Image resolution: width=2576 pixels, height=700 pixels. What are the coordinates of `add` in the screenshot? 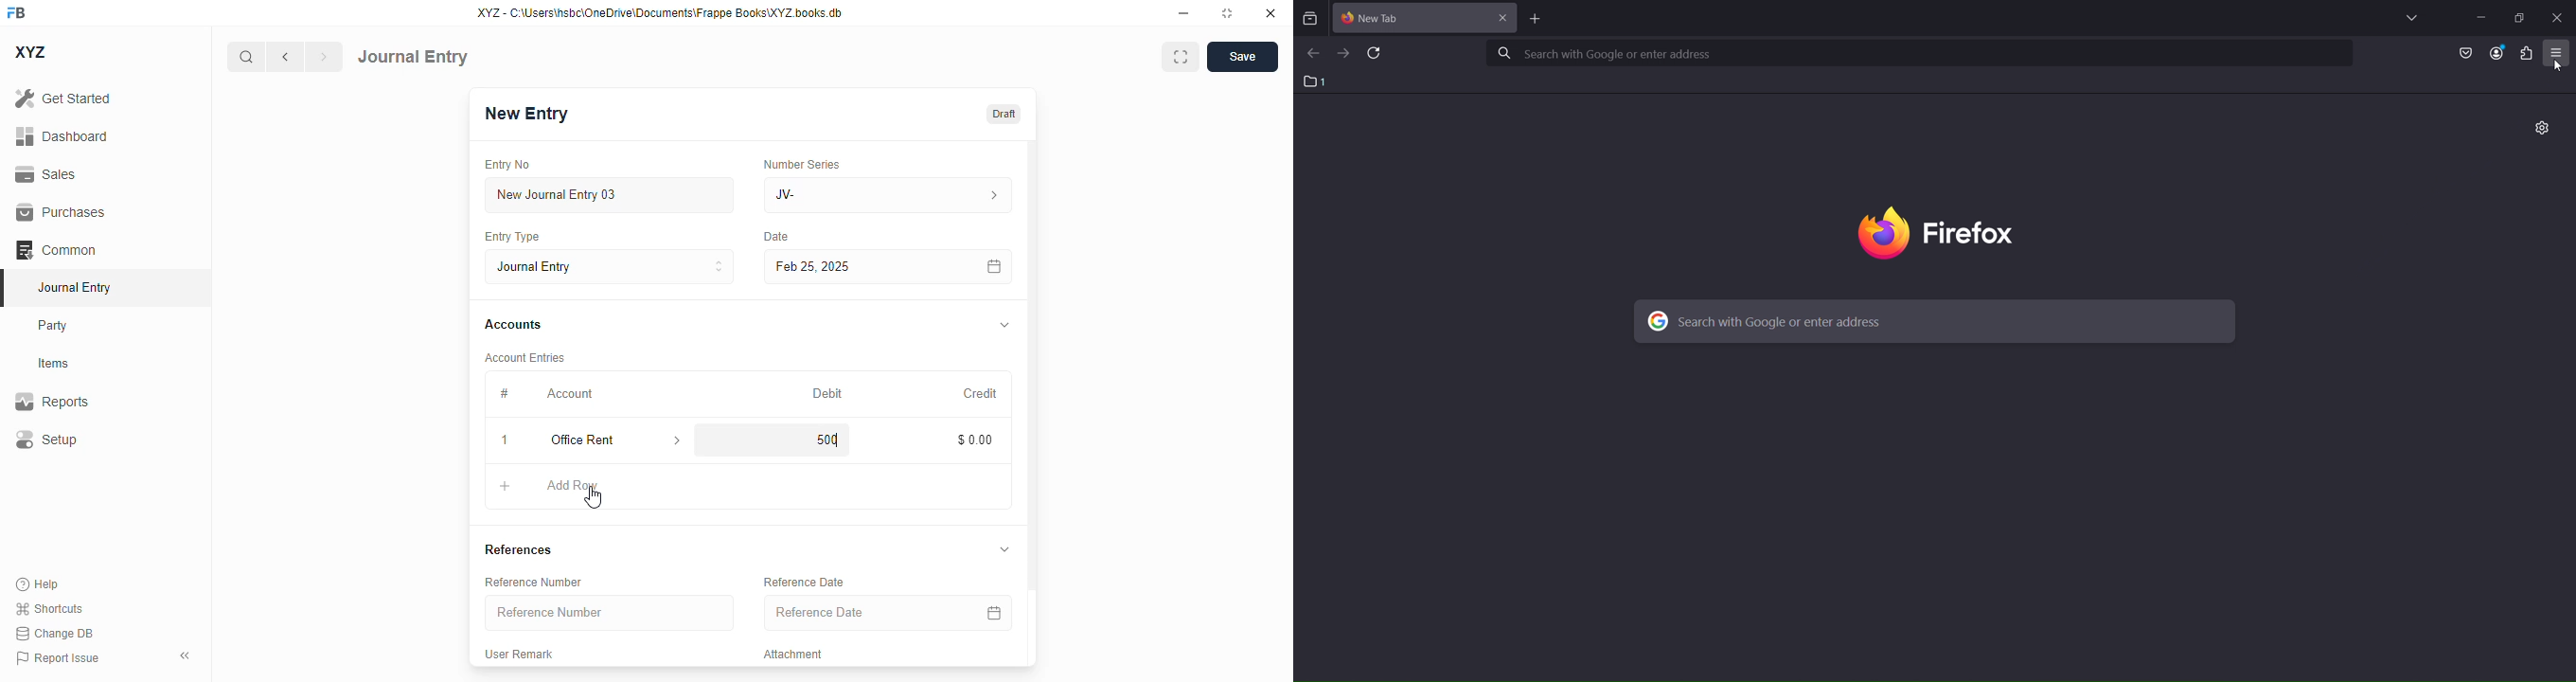 It's located at (506, 485).